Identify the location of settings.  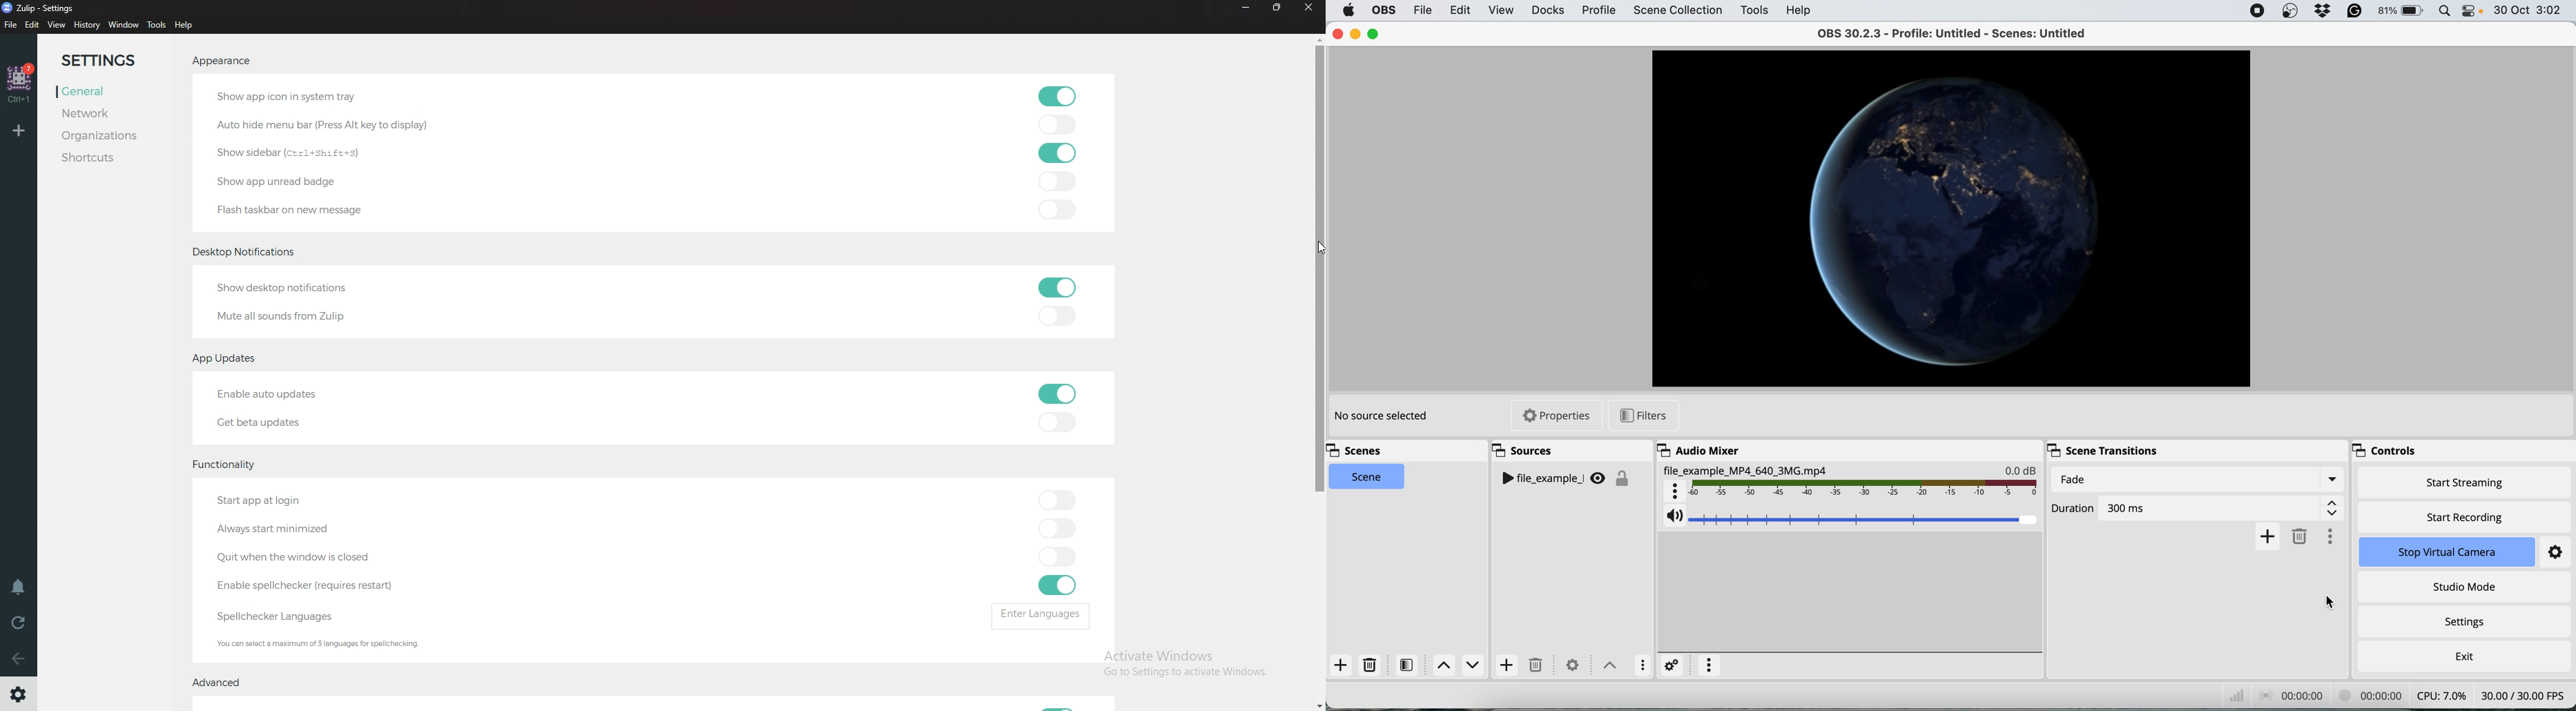
(2558, 551).